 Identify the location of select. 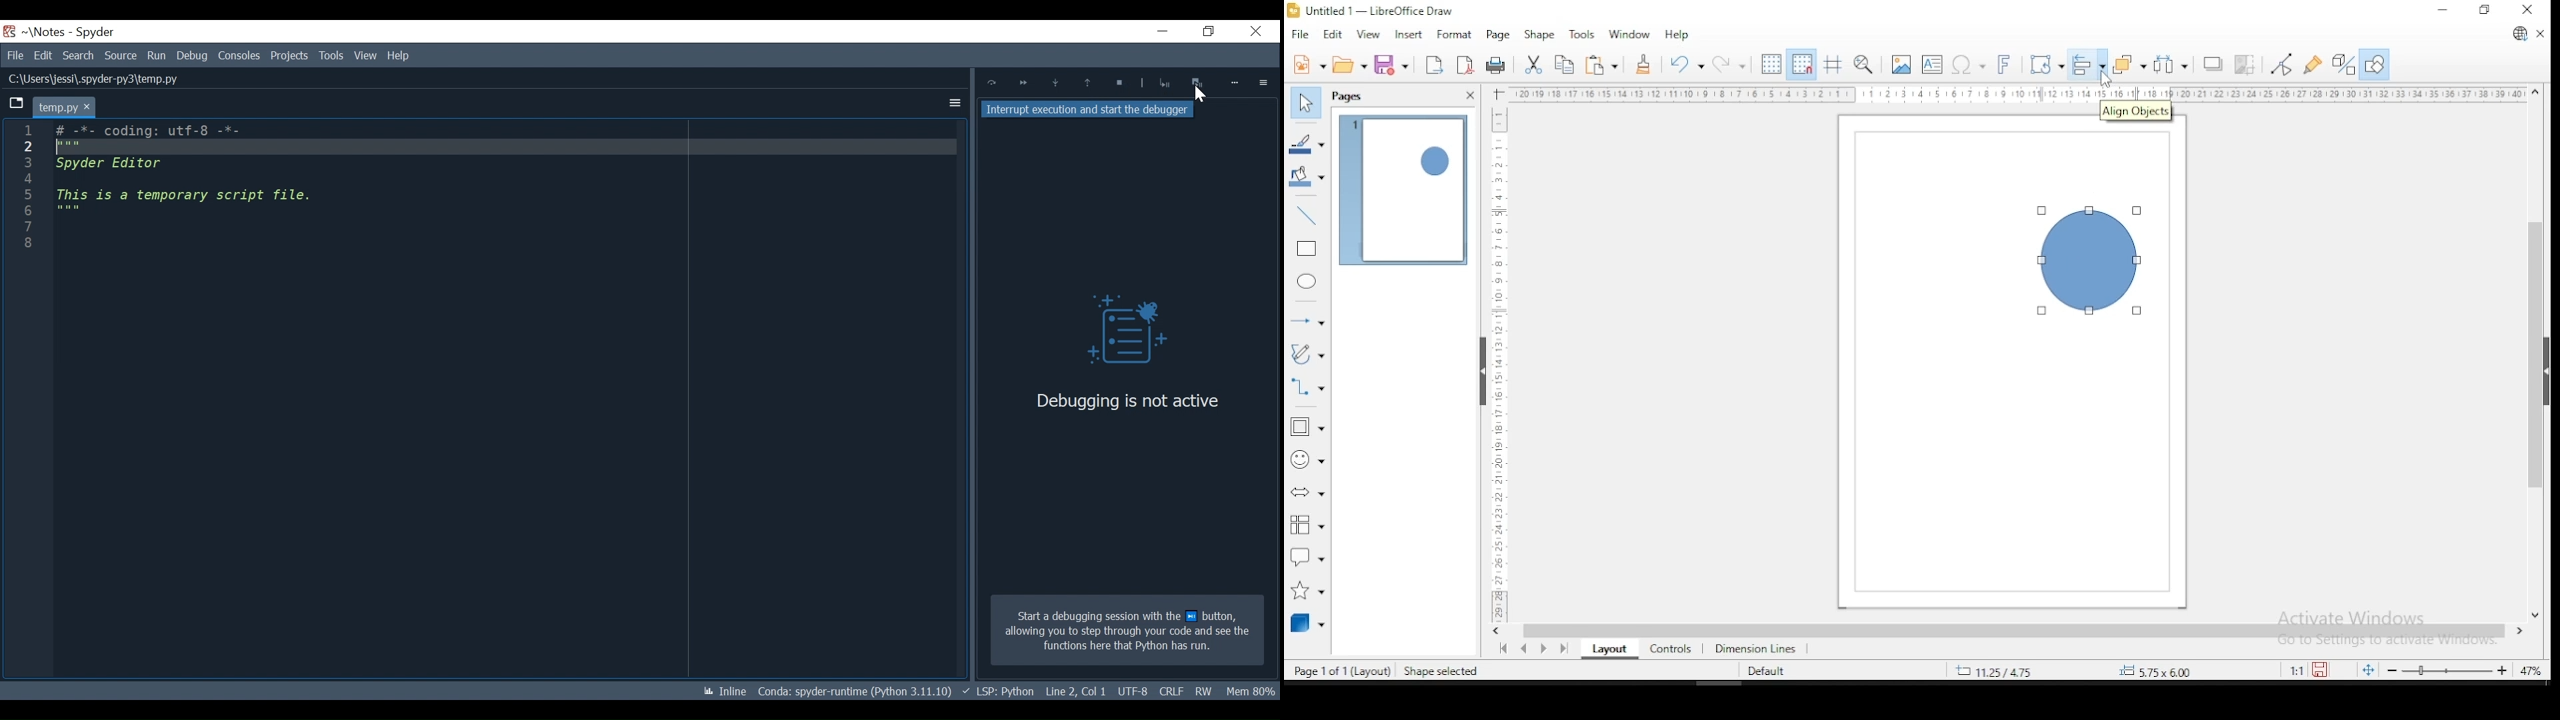
(1304, 100).